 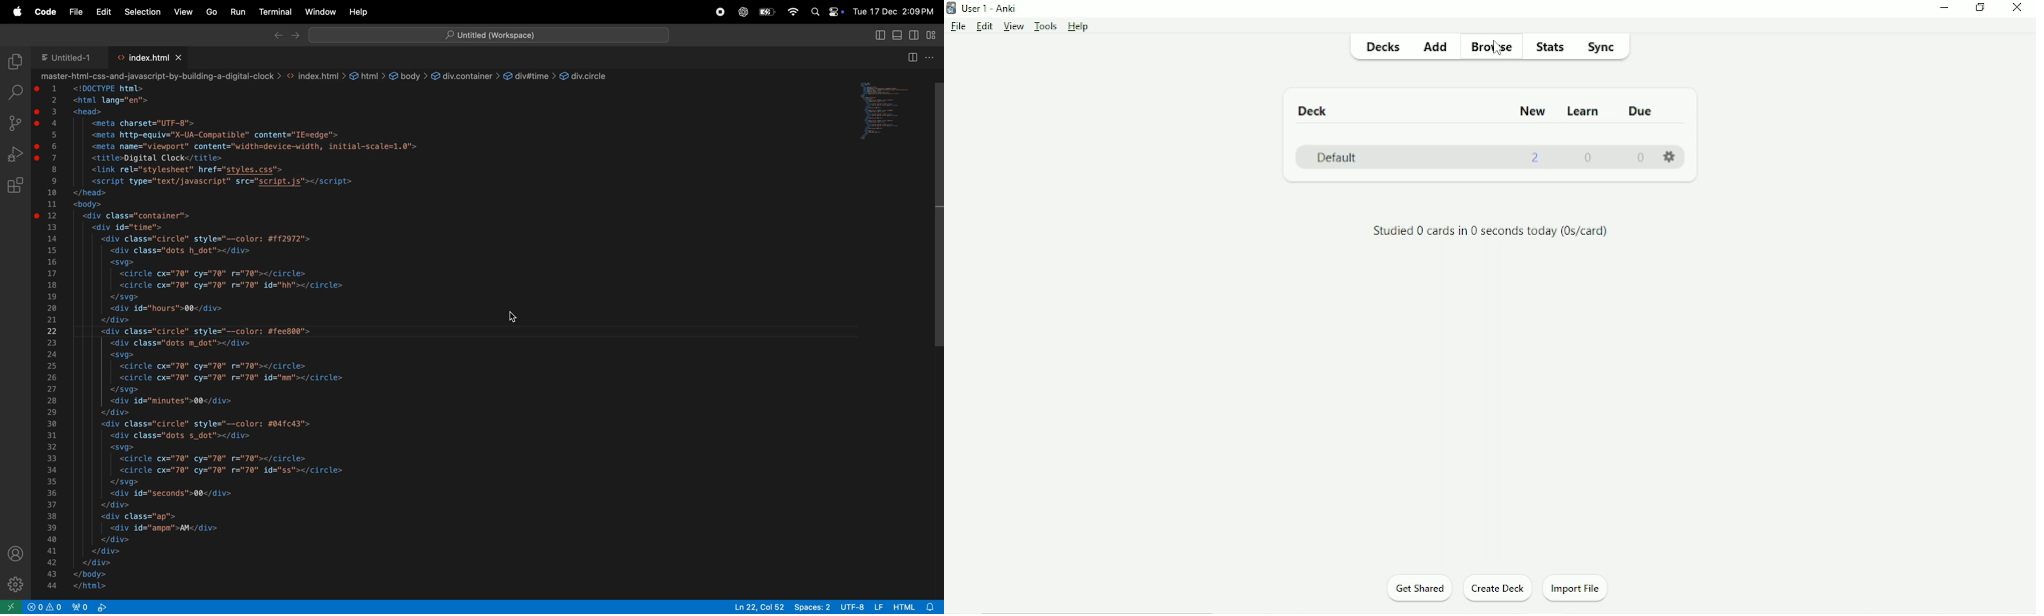 What do you see at coordinates (56, 607) in the screenshot?
I see `alert` at bounding box center [56, 607].